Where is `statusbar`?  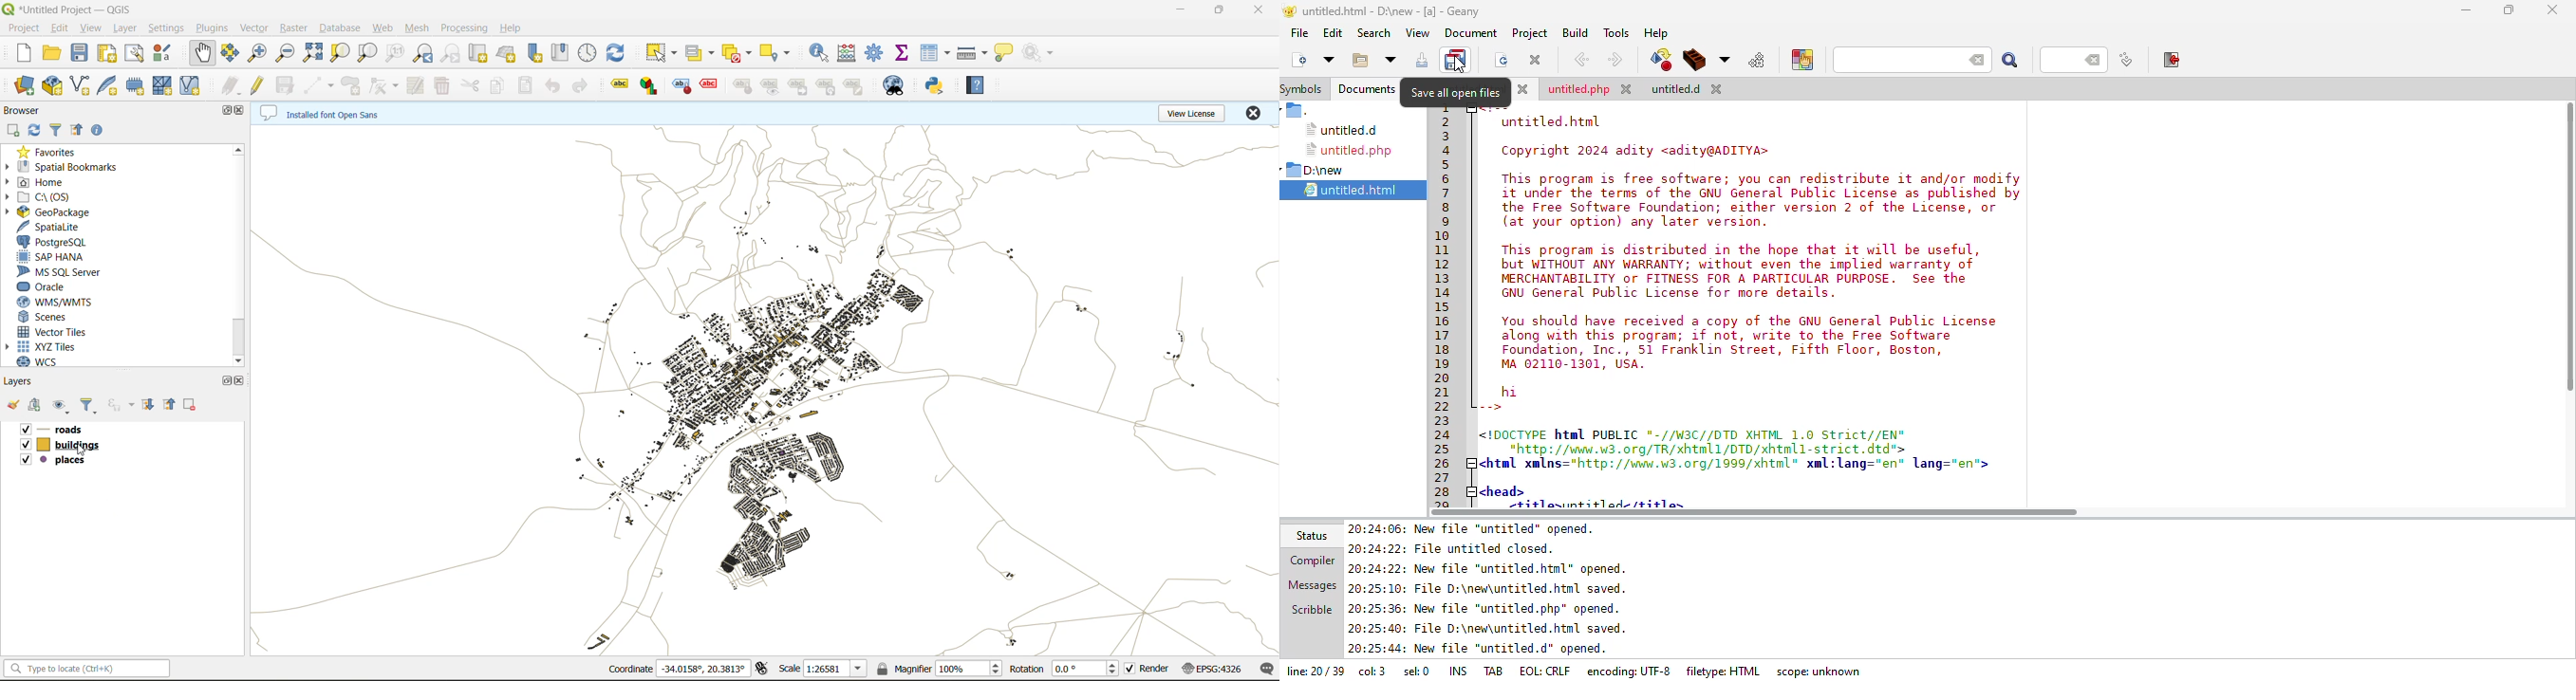 statusbar is located at coordinates (89, 668).